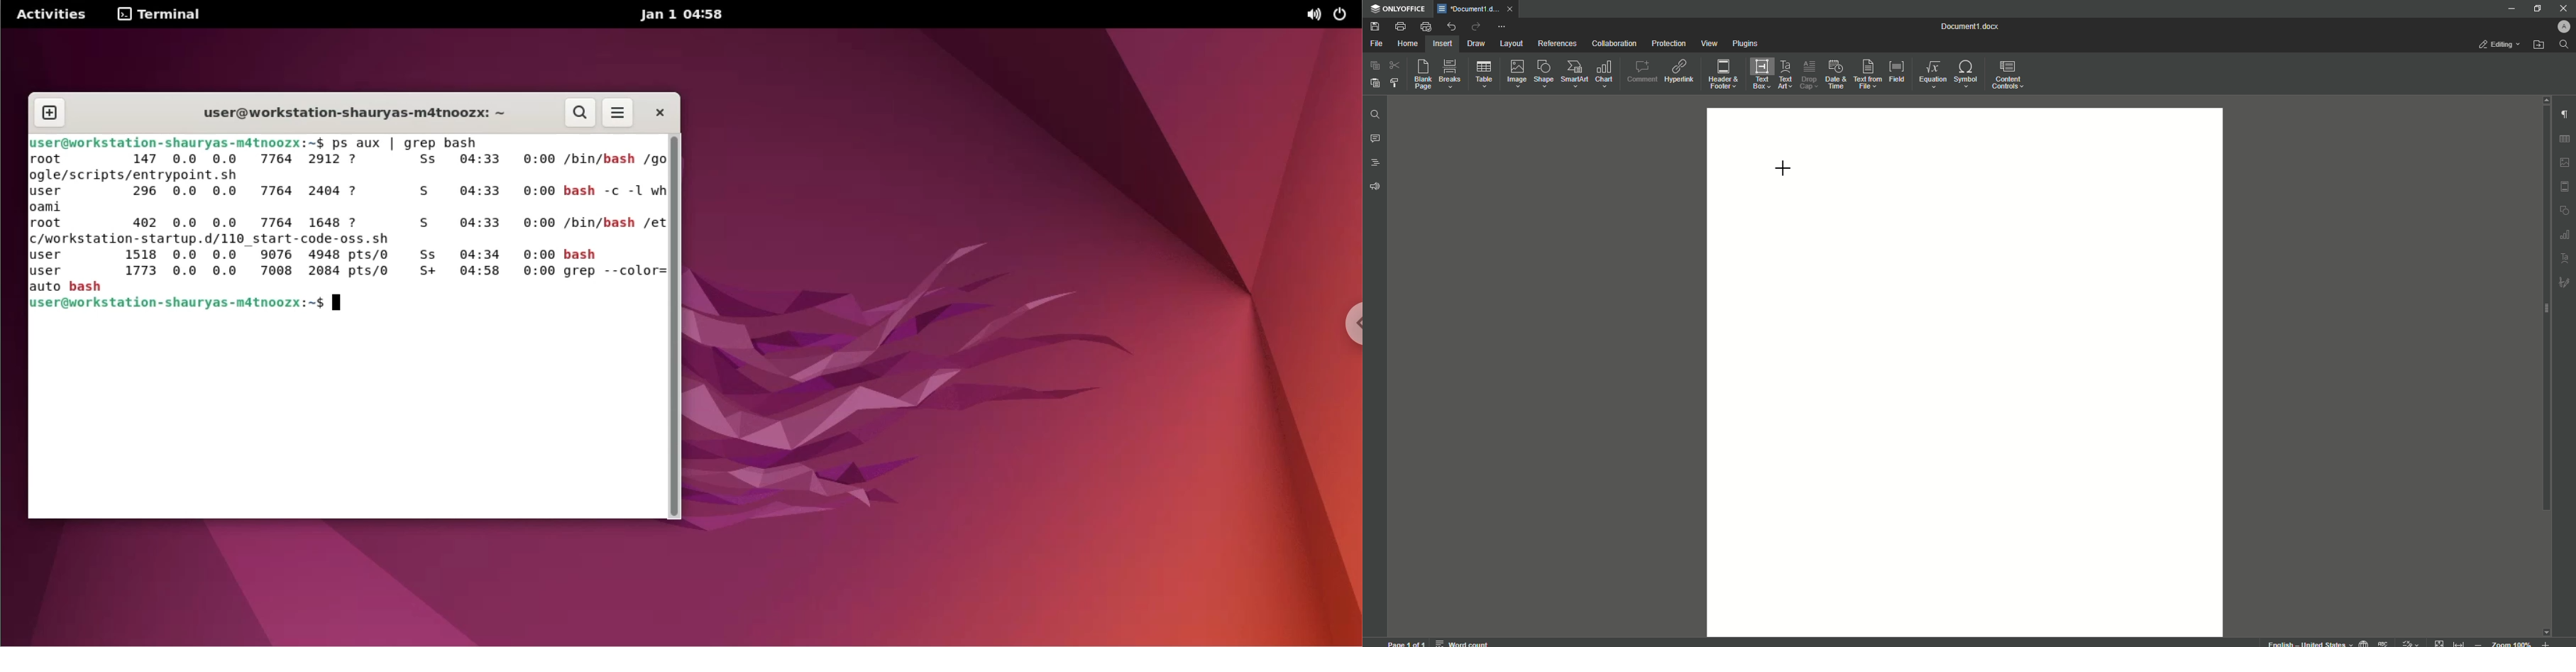 This screenshot has height=672, width=2576. I want to click on fit to page, so click(2440, 643).